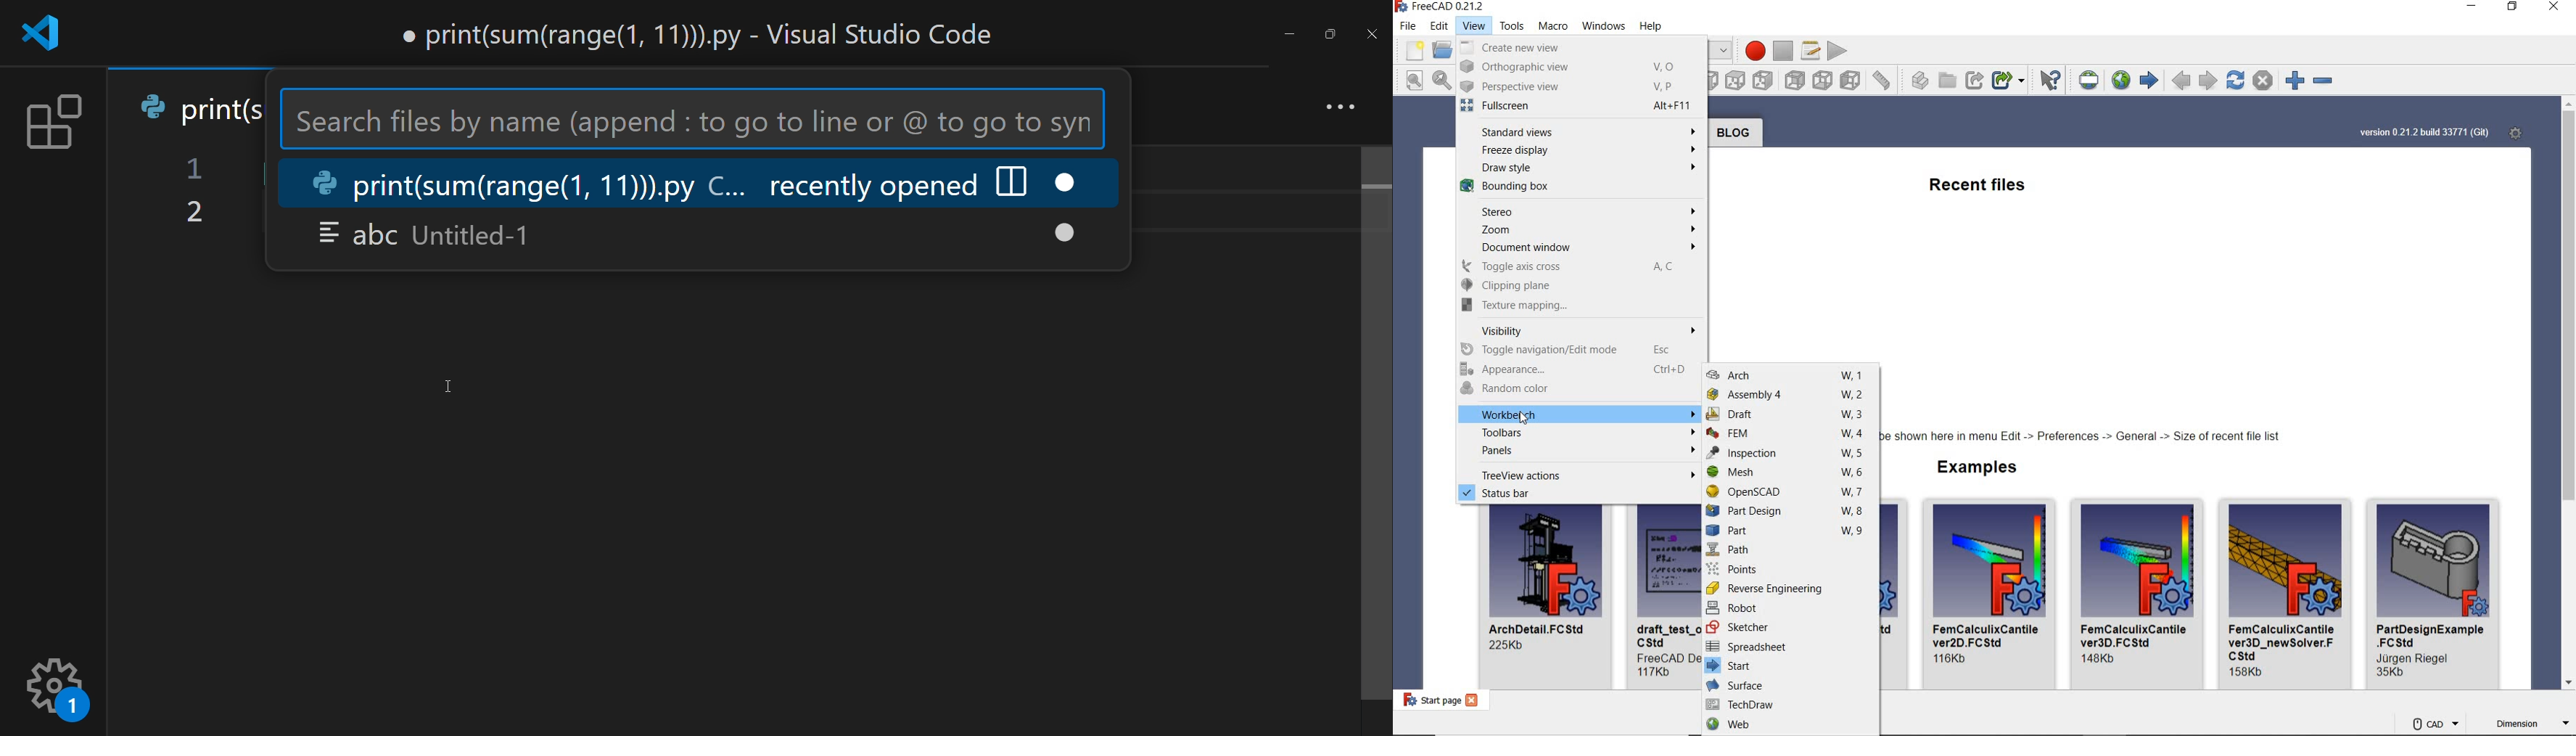  I want to click on toggle navigation, so click(1579, 349).